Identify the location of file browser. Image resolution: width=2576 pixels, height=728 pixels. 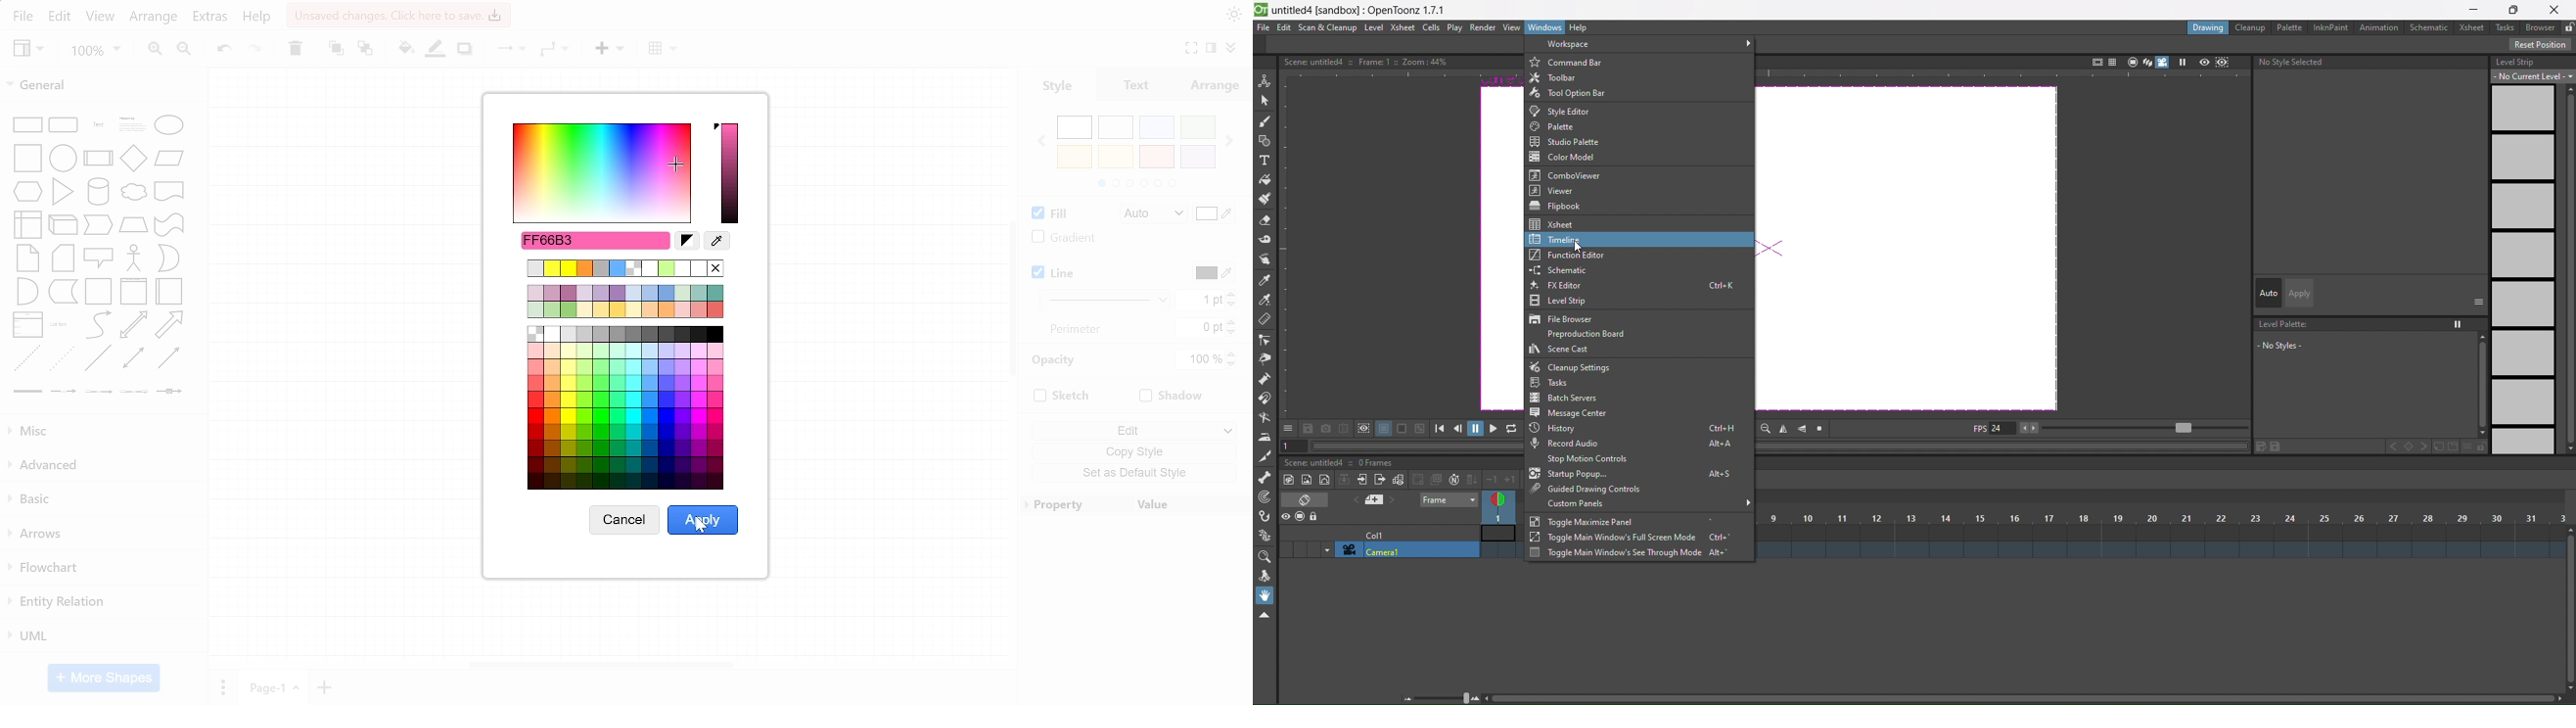
(1562, 320).